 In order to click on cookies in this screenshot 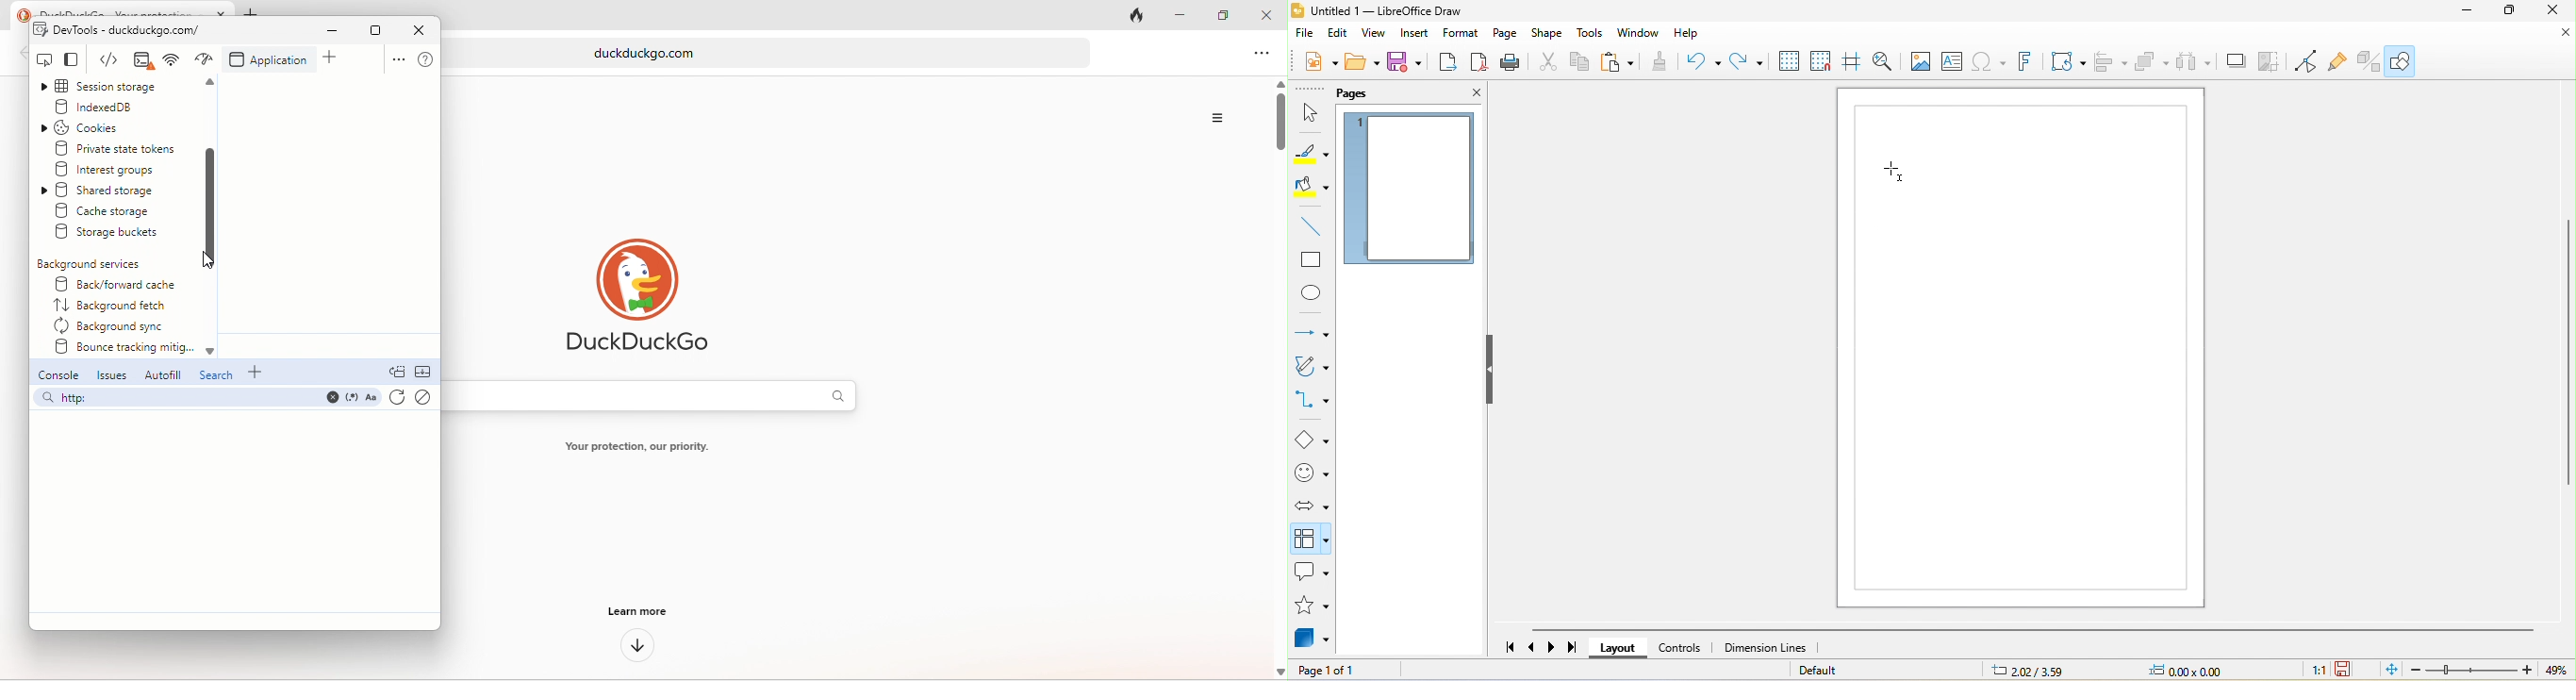, I will do `click(99, 127)`.